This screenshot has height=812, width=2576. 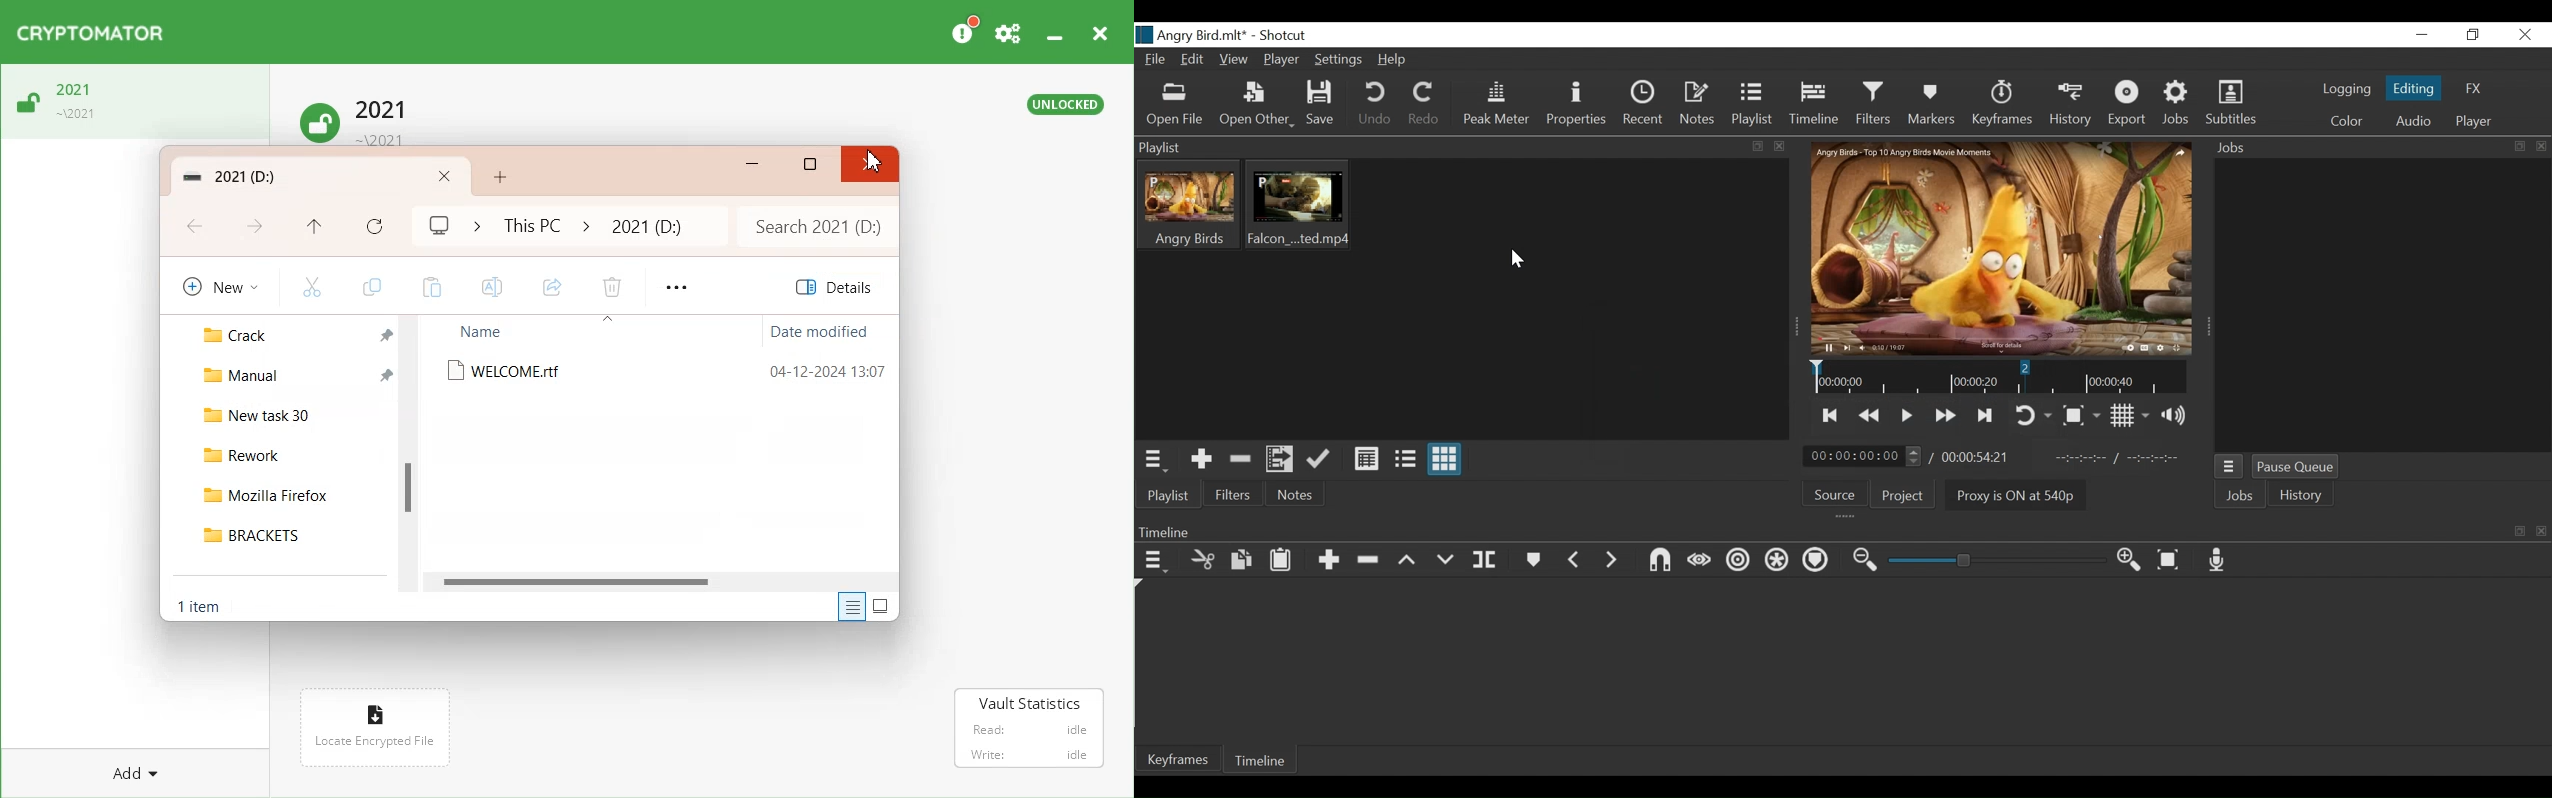 What do you see at coordinates (2379, 149) in the screenshot?
I see `Jobs Panel` at bounding box center [2379, 149].